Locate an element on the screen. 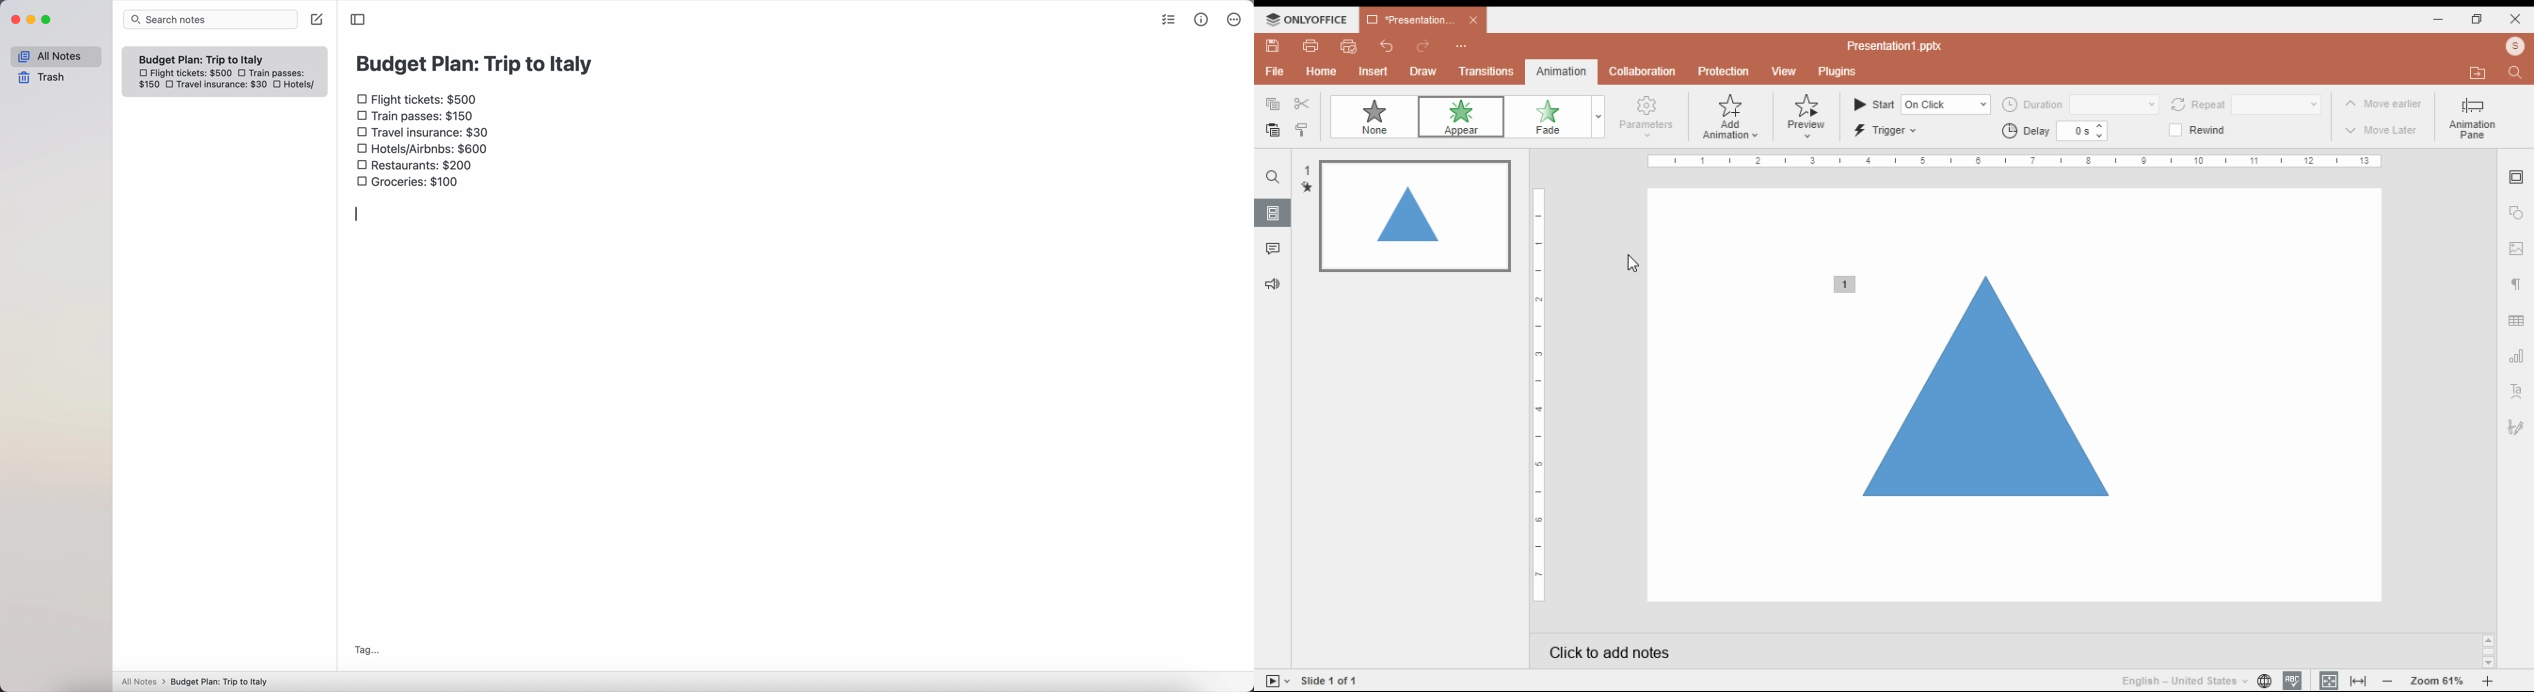 This screenshot has height=700, width=2548. duration  is located at coordinates (2114, 103).